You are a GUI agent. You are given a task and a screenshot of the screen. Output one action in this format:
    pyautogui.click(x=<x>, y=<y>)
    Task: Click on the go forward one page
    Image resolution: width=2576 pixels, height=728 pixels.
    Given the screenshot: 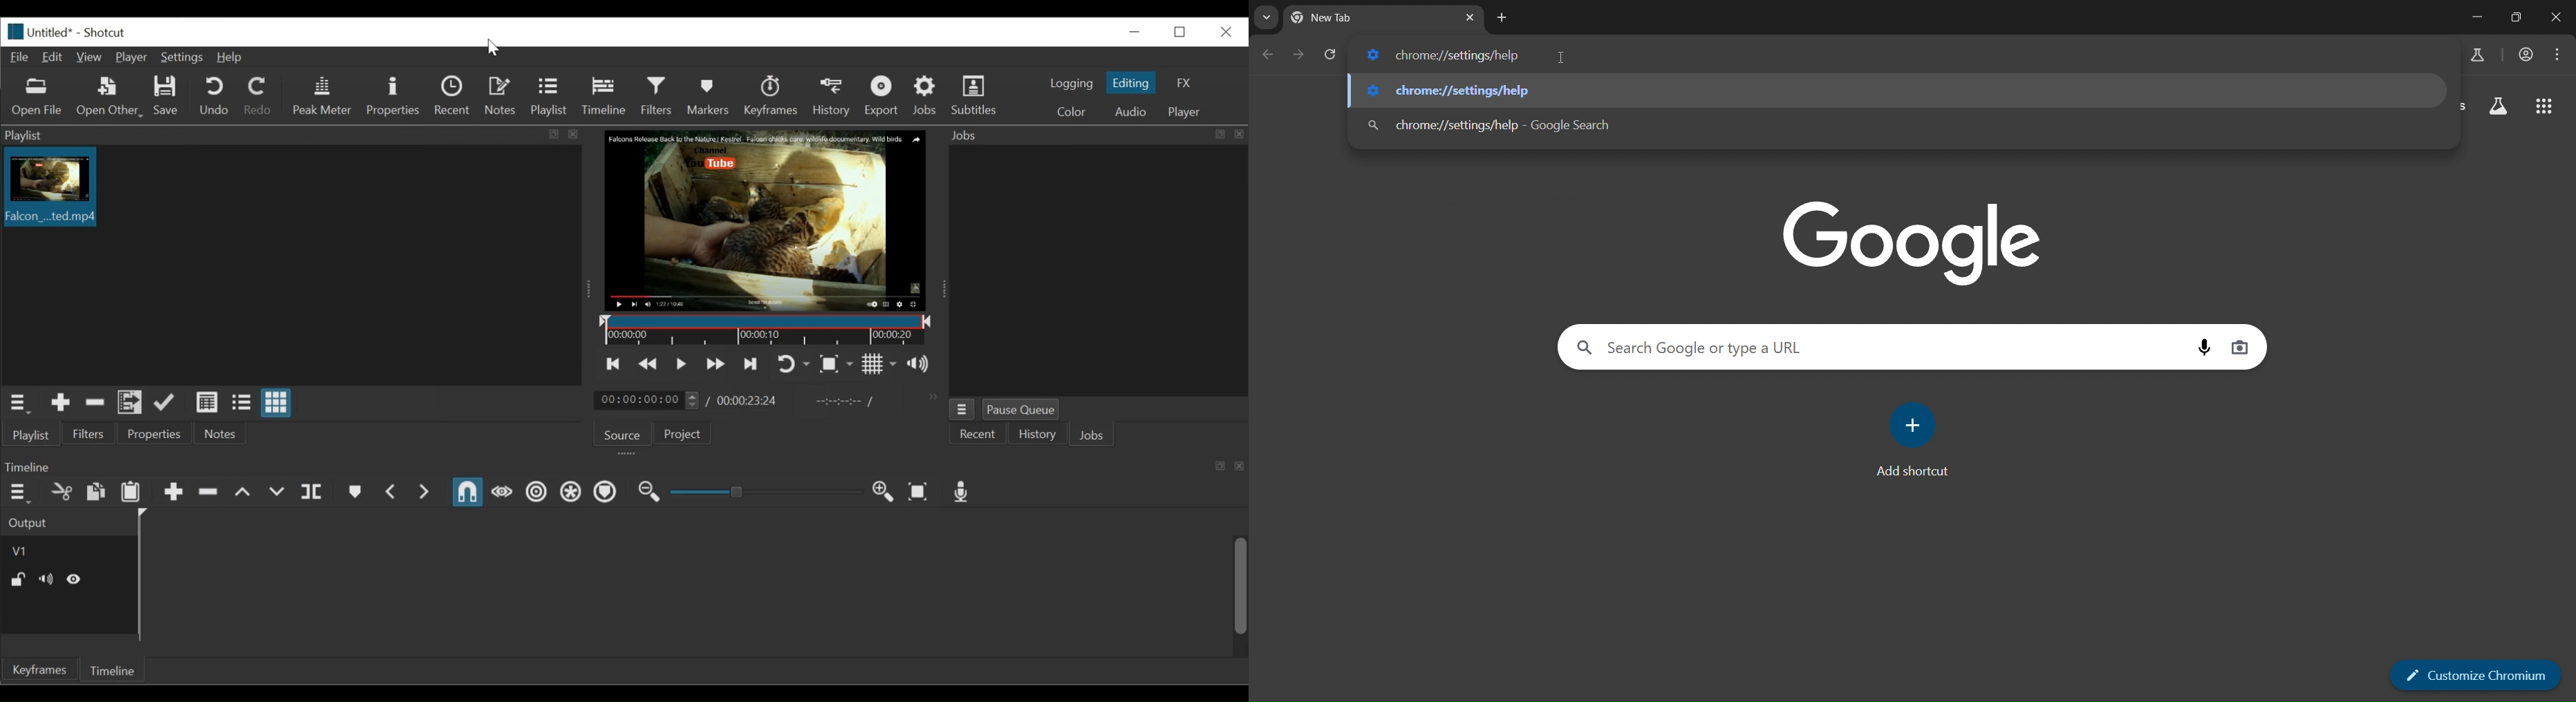 What is the action you would take?
    pyautogui.click(x=1301, y=56)
    